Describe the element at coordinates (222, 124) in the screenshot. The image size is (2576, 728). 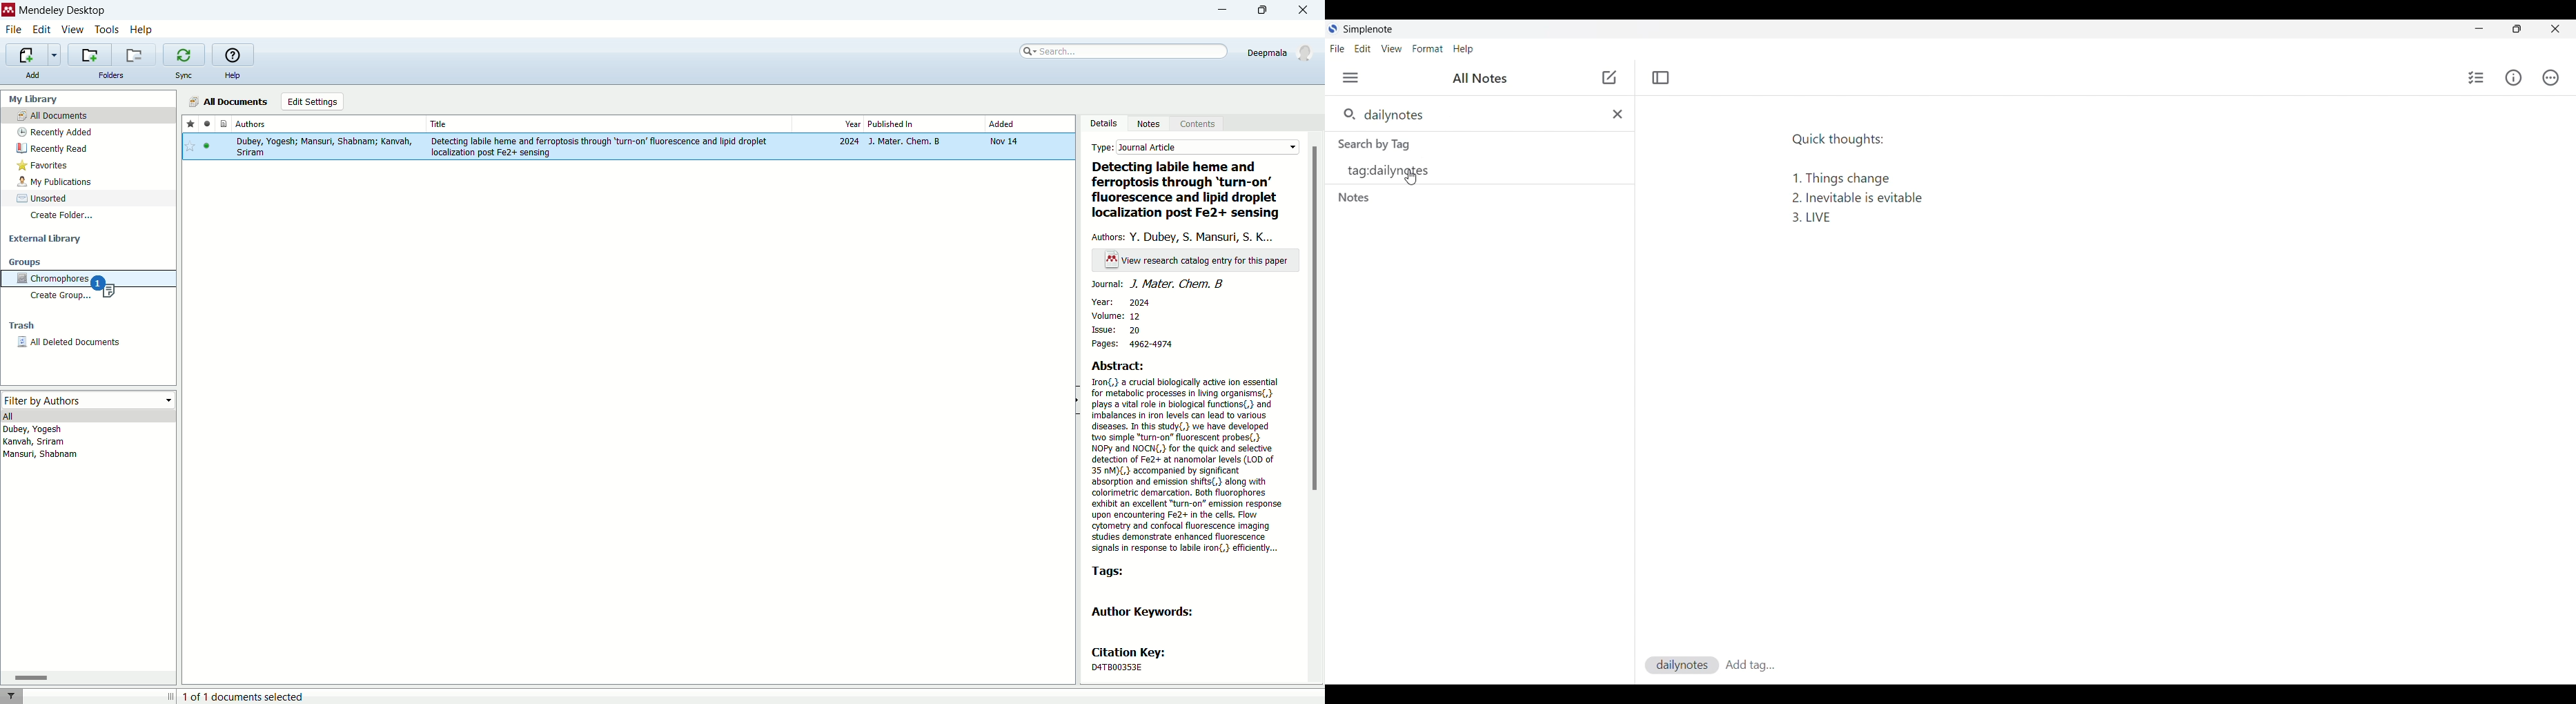
I see `documents` at that location.